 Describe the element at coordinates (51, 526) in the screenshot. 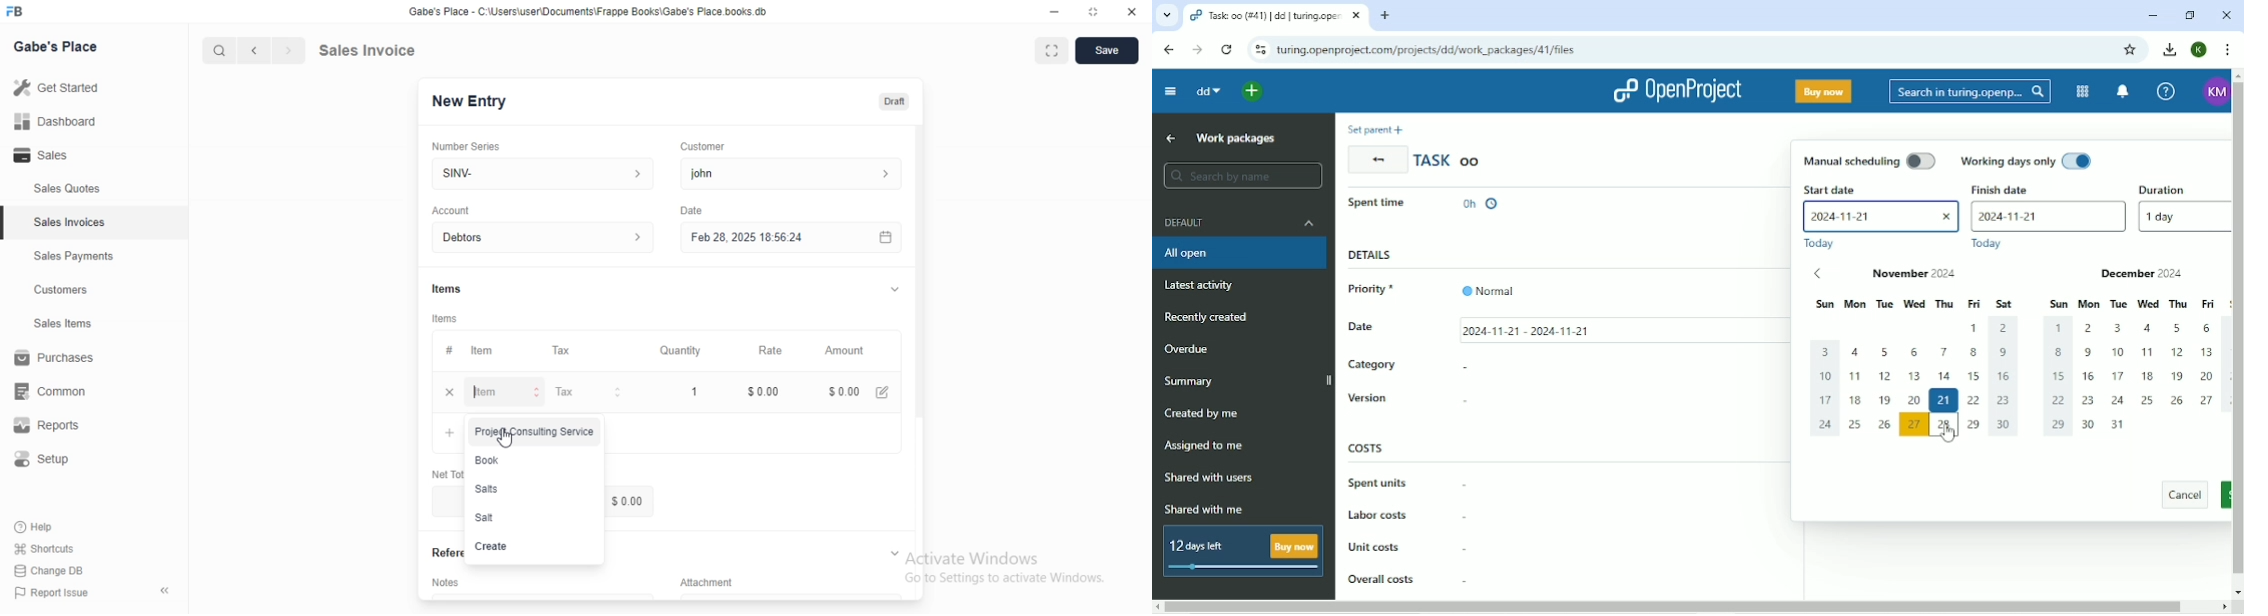

I see `Help` at that location.